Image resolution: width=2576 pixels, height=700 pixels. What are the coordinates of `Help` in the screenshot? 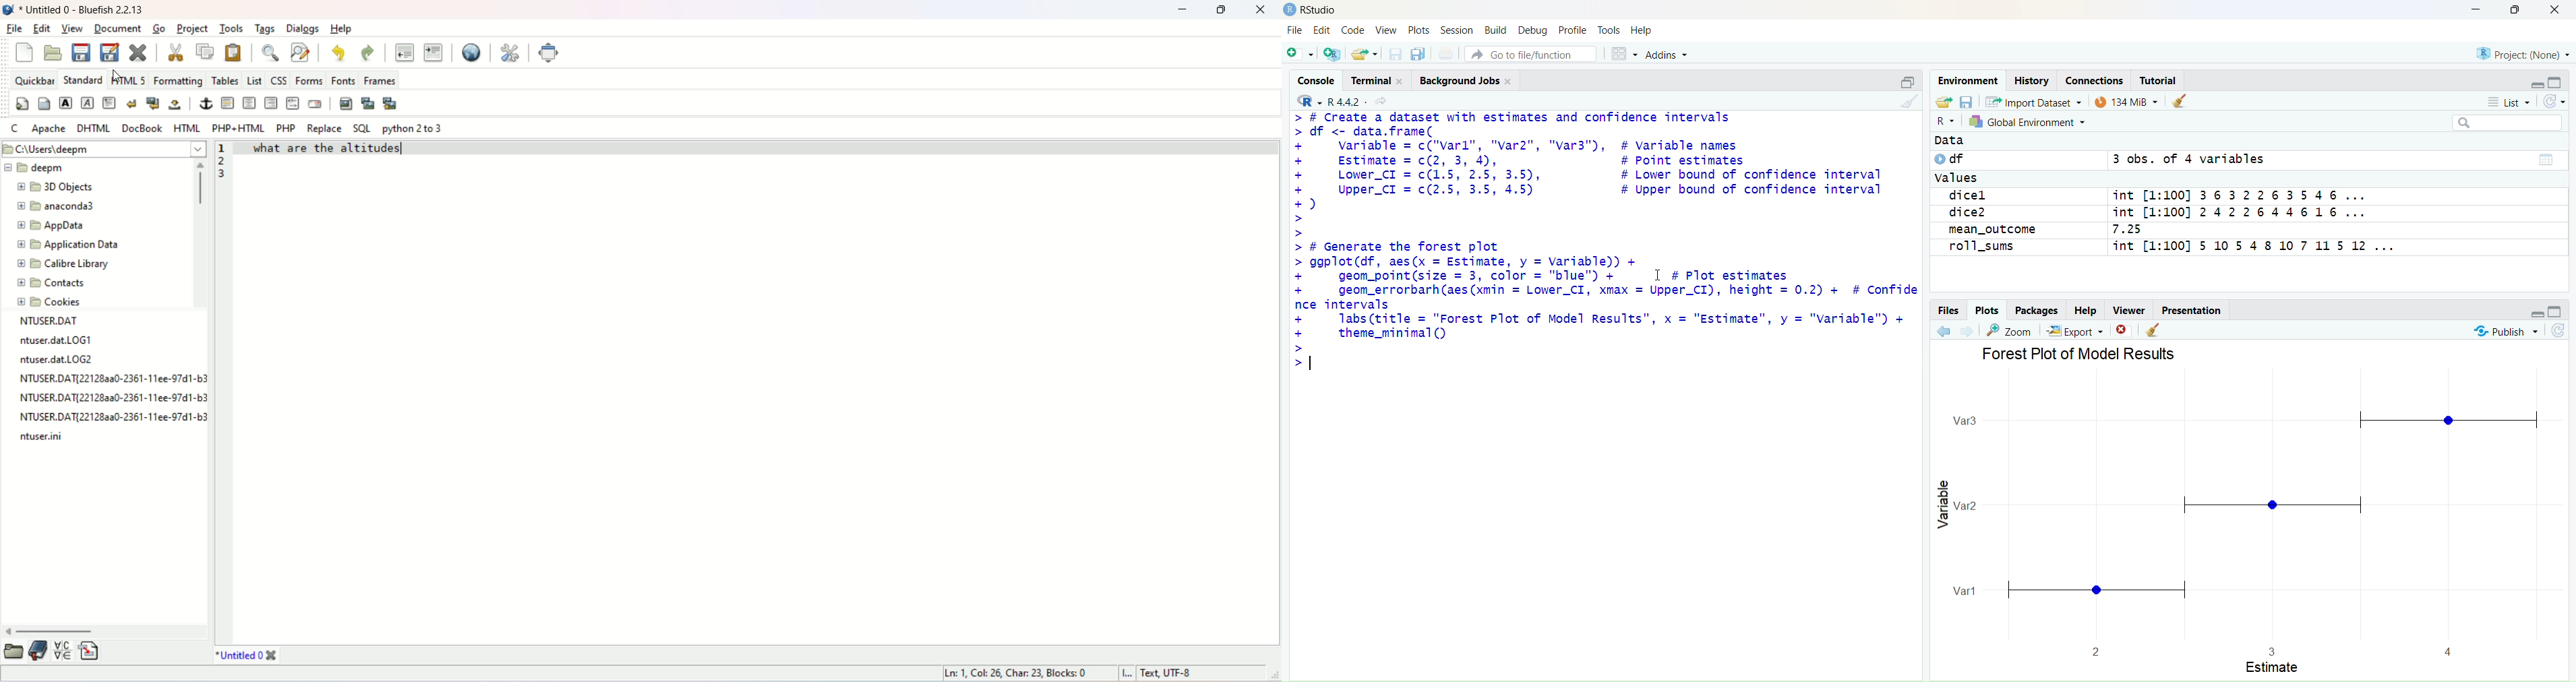 It's located at (1642, 31).